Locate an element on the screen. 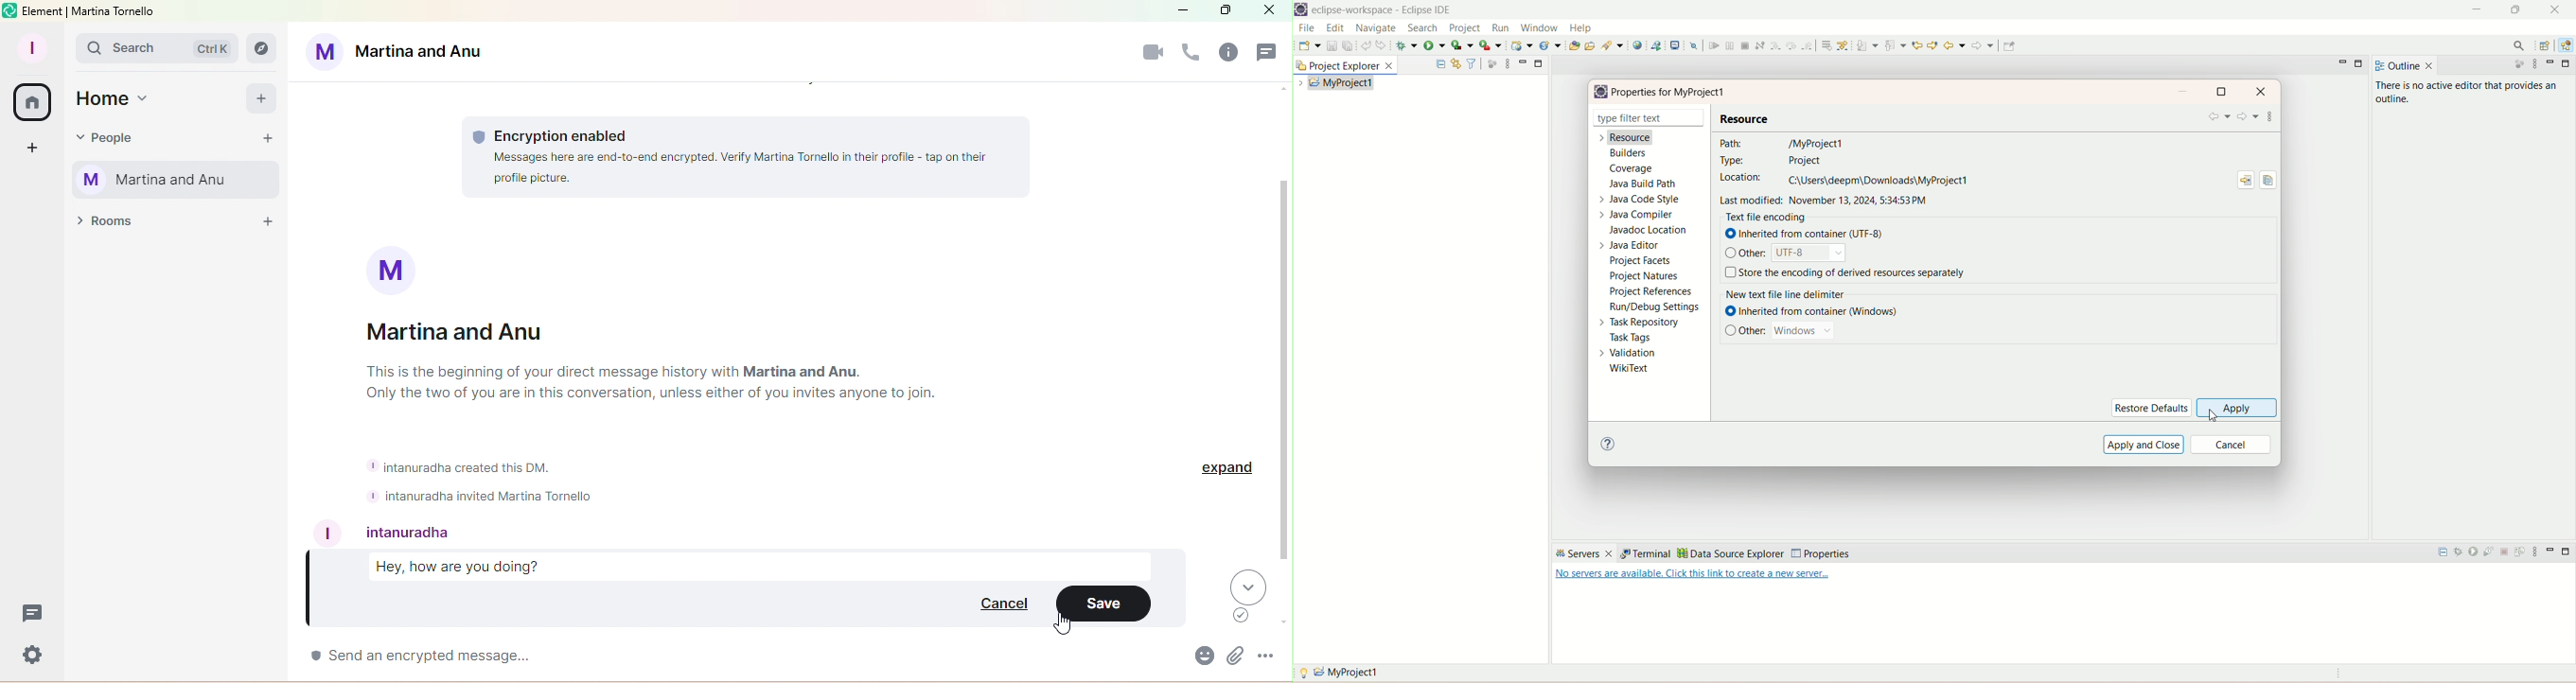 This screenshot has width=2576, height=700. builders is located at coordinates (1628, 154).